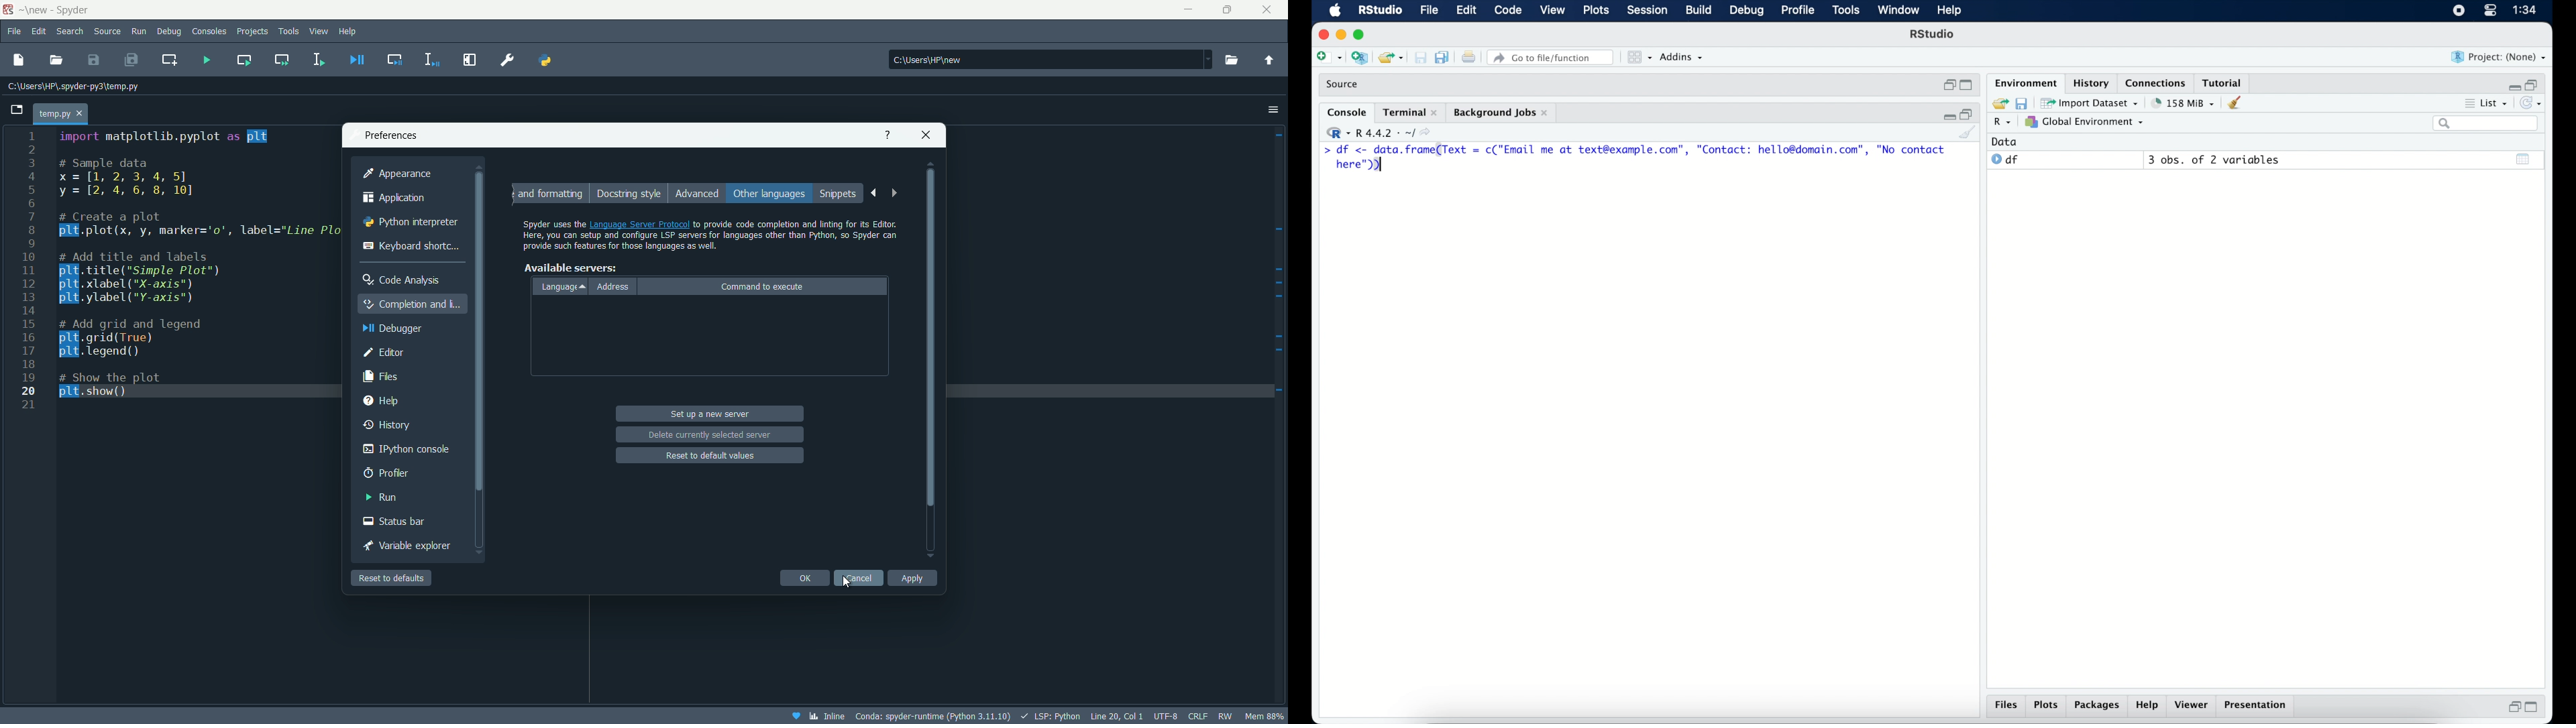  I want to click on restore down, so click(2537, 84).